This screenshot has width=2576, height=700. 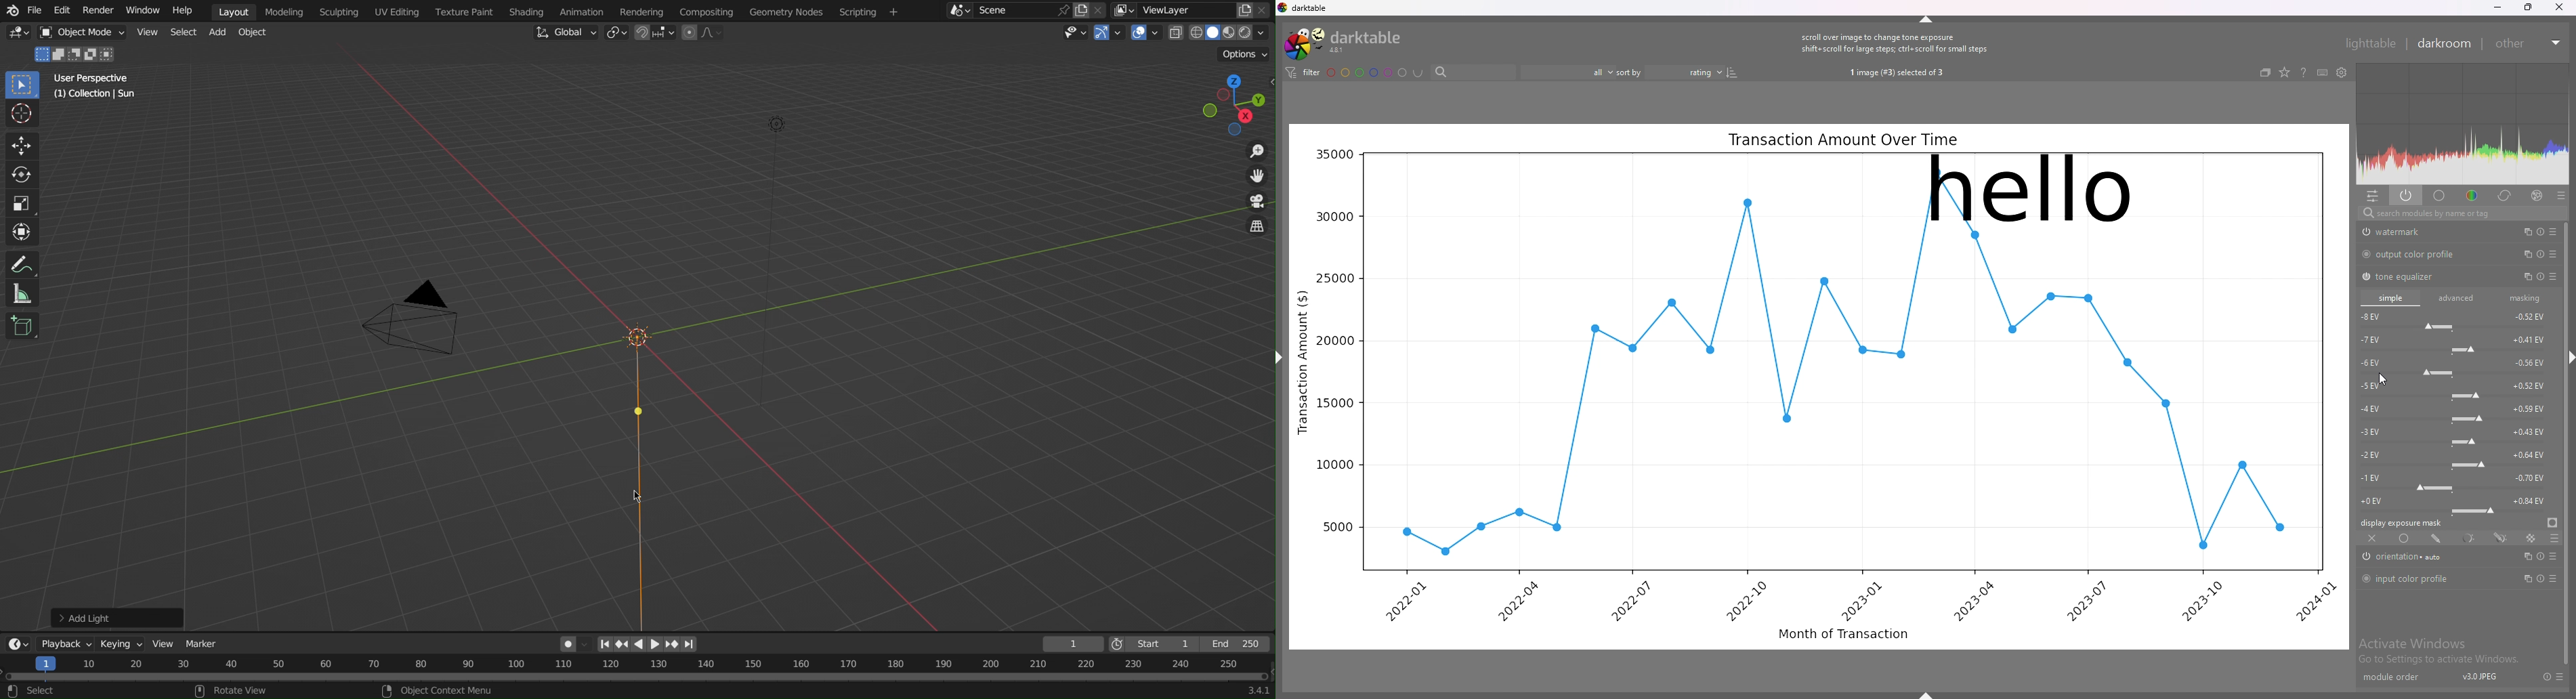 I want to click on drawn and parametric mask, so click(x=2499, y=537).